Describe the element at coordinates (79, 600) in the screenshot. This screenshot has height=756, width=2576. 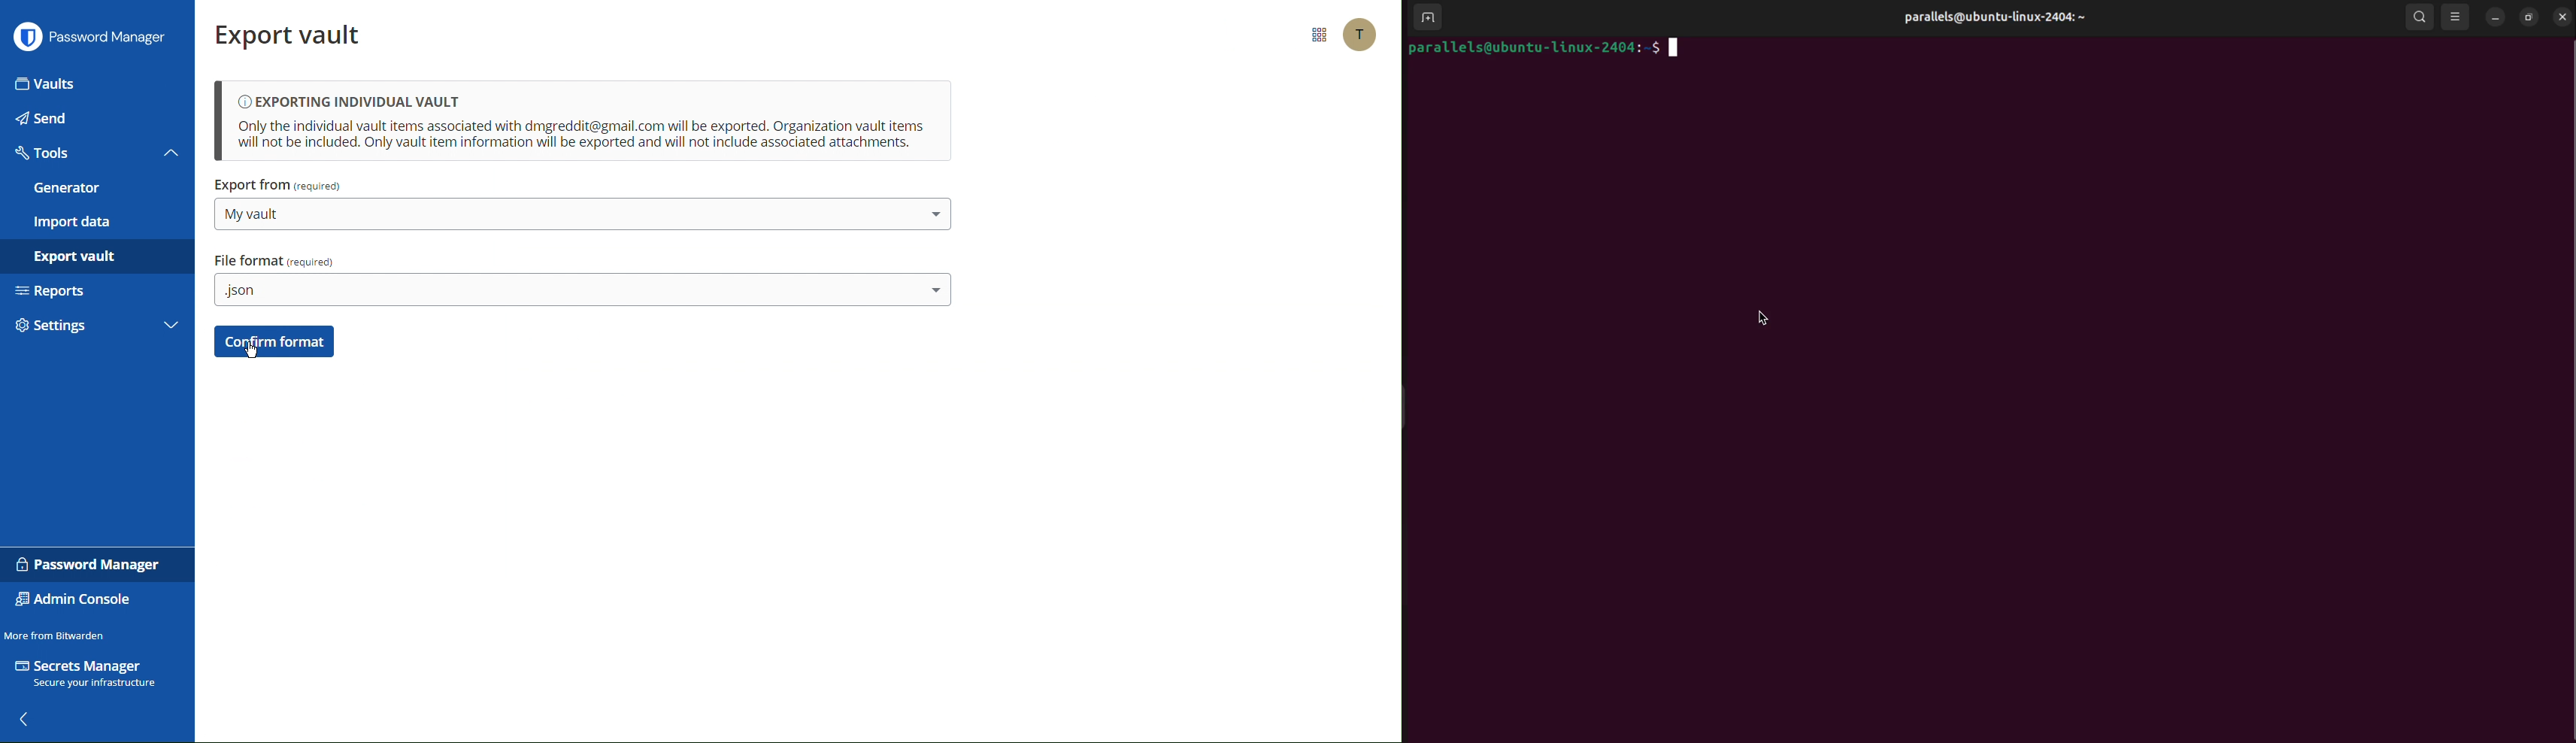
I see `Admin Console` at that location.